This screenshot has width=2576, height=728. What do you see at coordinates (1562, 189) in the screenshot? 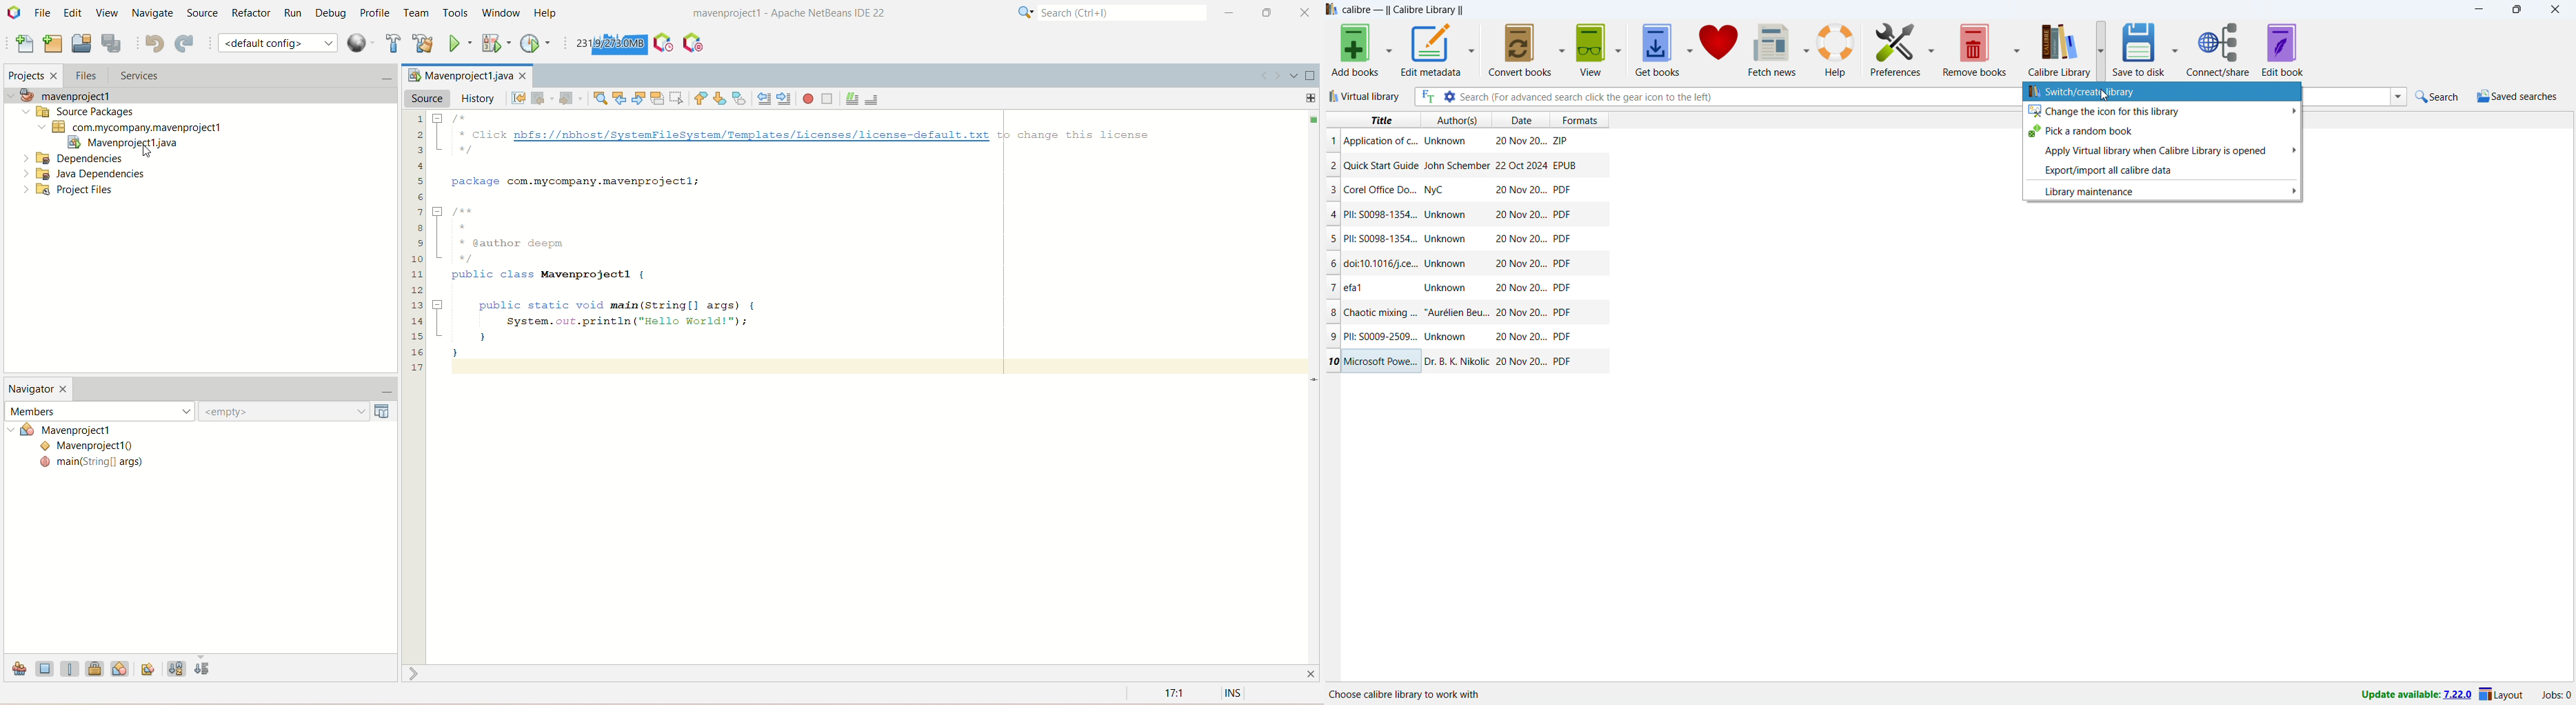
I see `PDF` at bounding box center [1562, 189].